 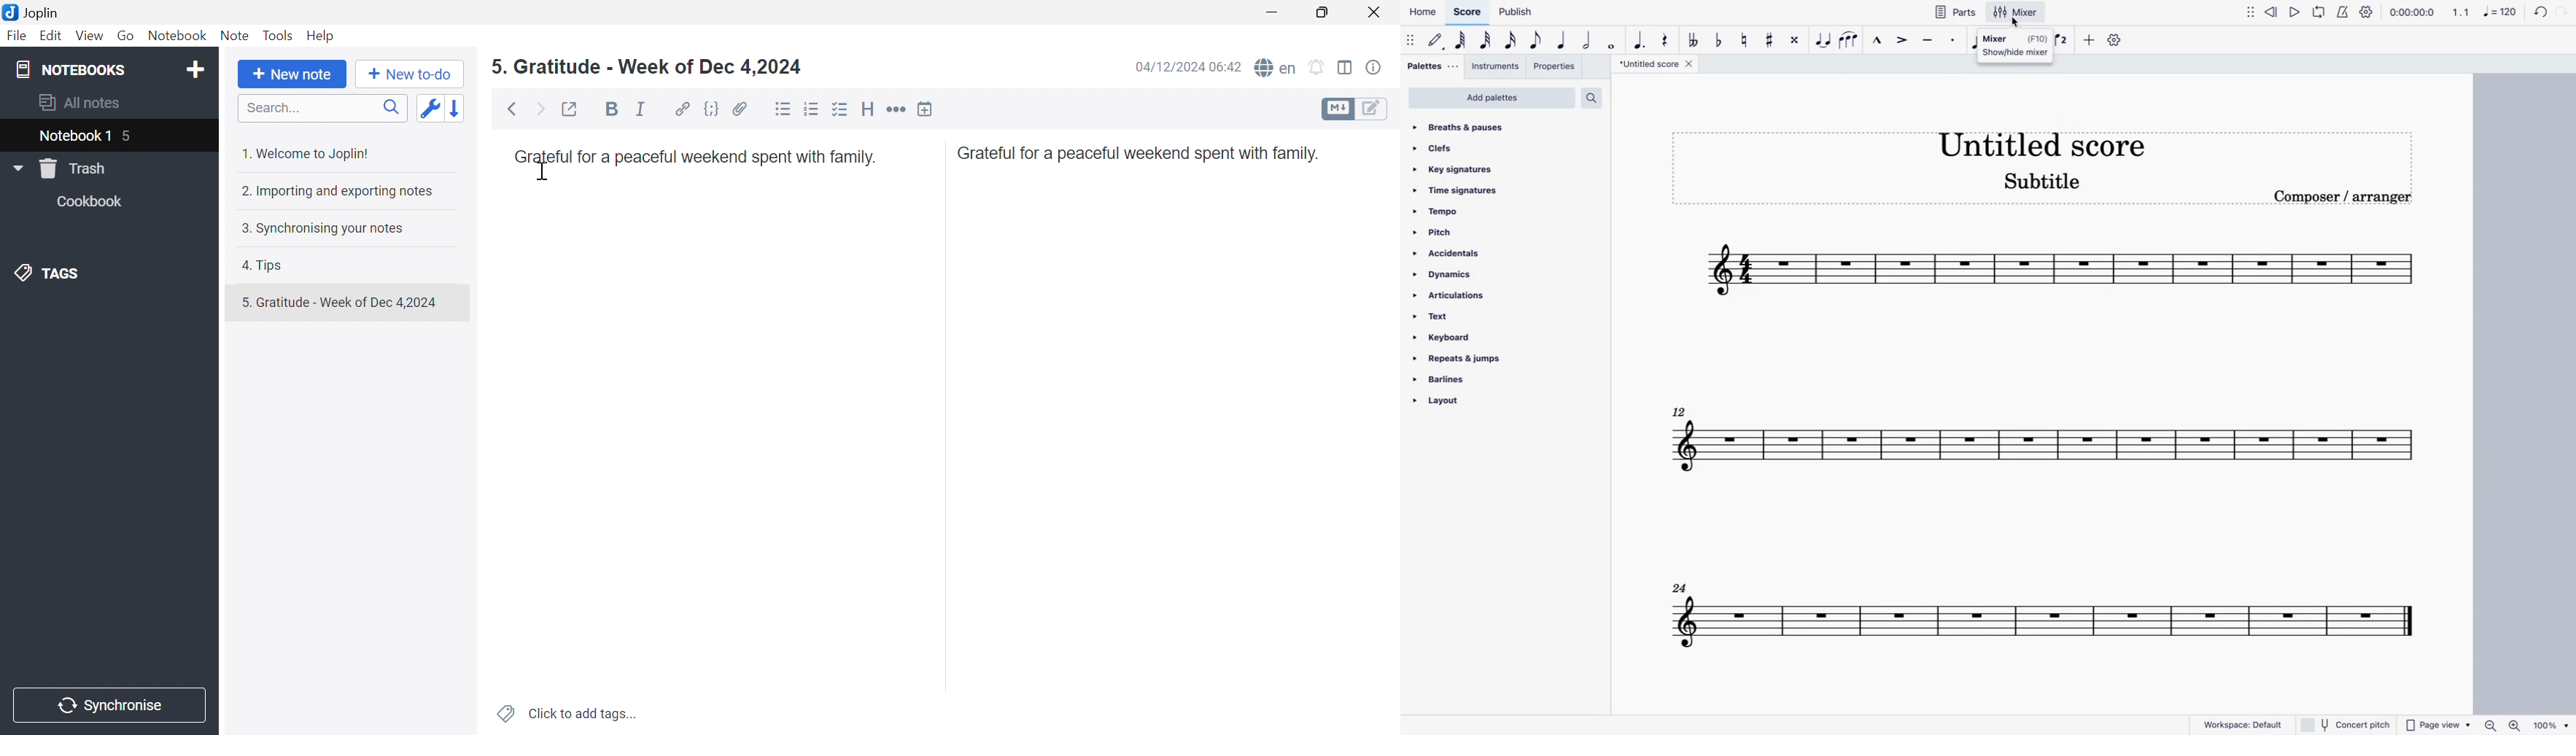 I want to click on workspace, so click(x=2238, y=724).